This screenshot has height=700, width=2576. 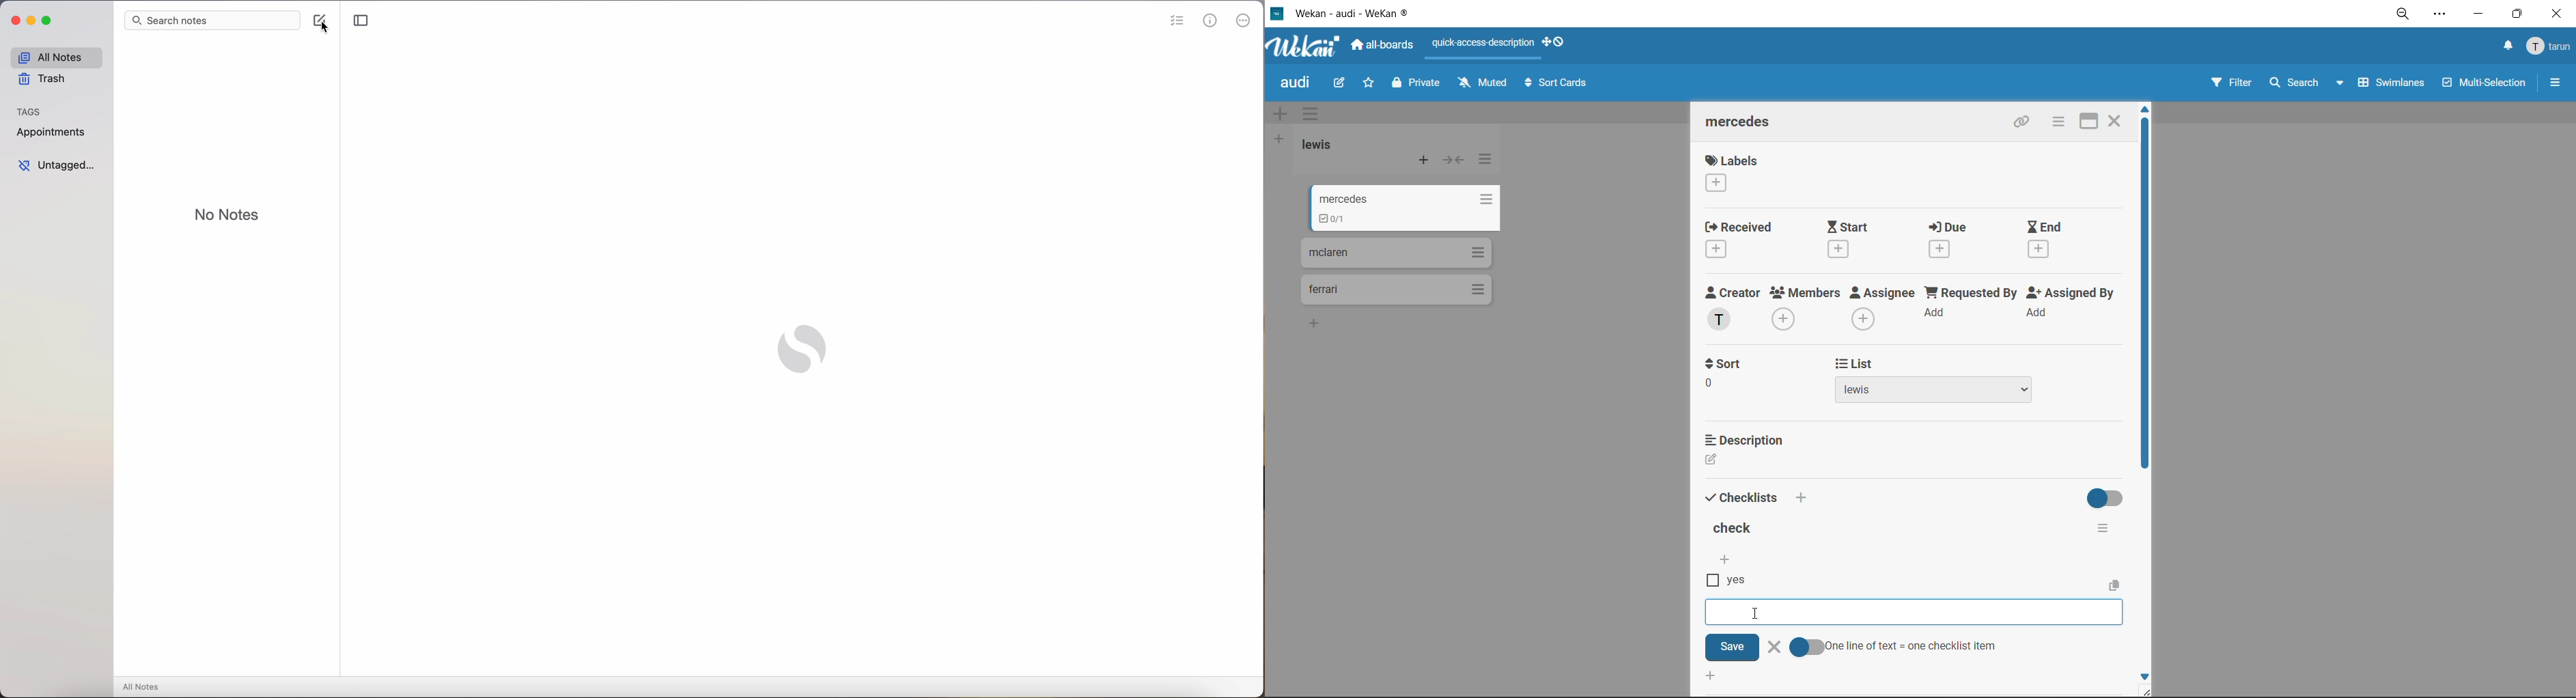 What do you see at coordinates (360, 21) in the screenshot?
I see `toggle sidebar` at bounding box center [360, 21].